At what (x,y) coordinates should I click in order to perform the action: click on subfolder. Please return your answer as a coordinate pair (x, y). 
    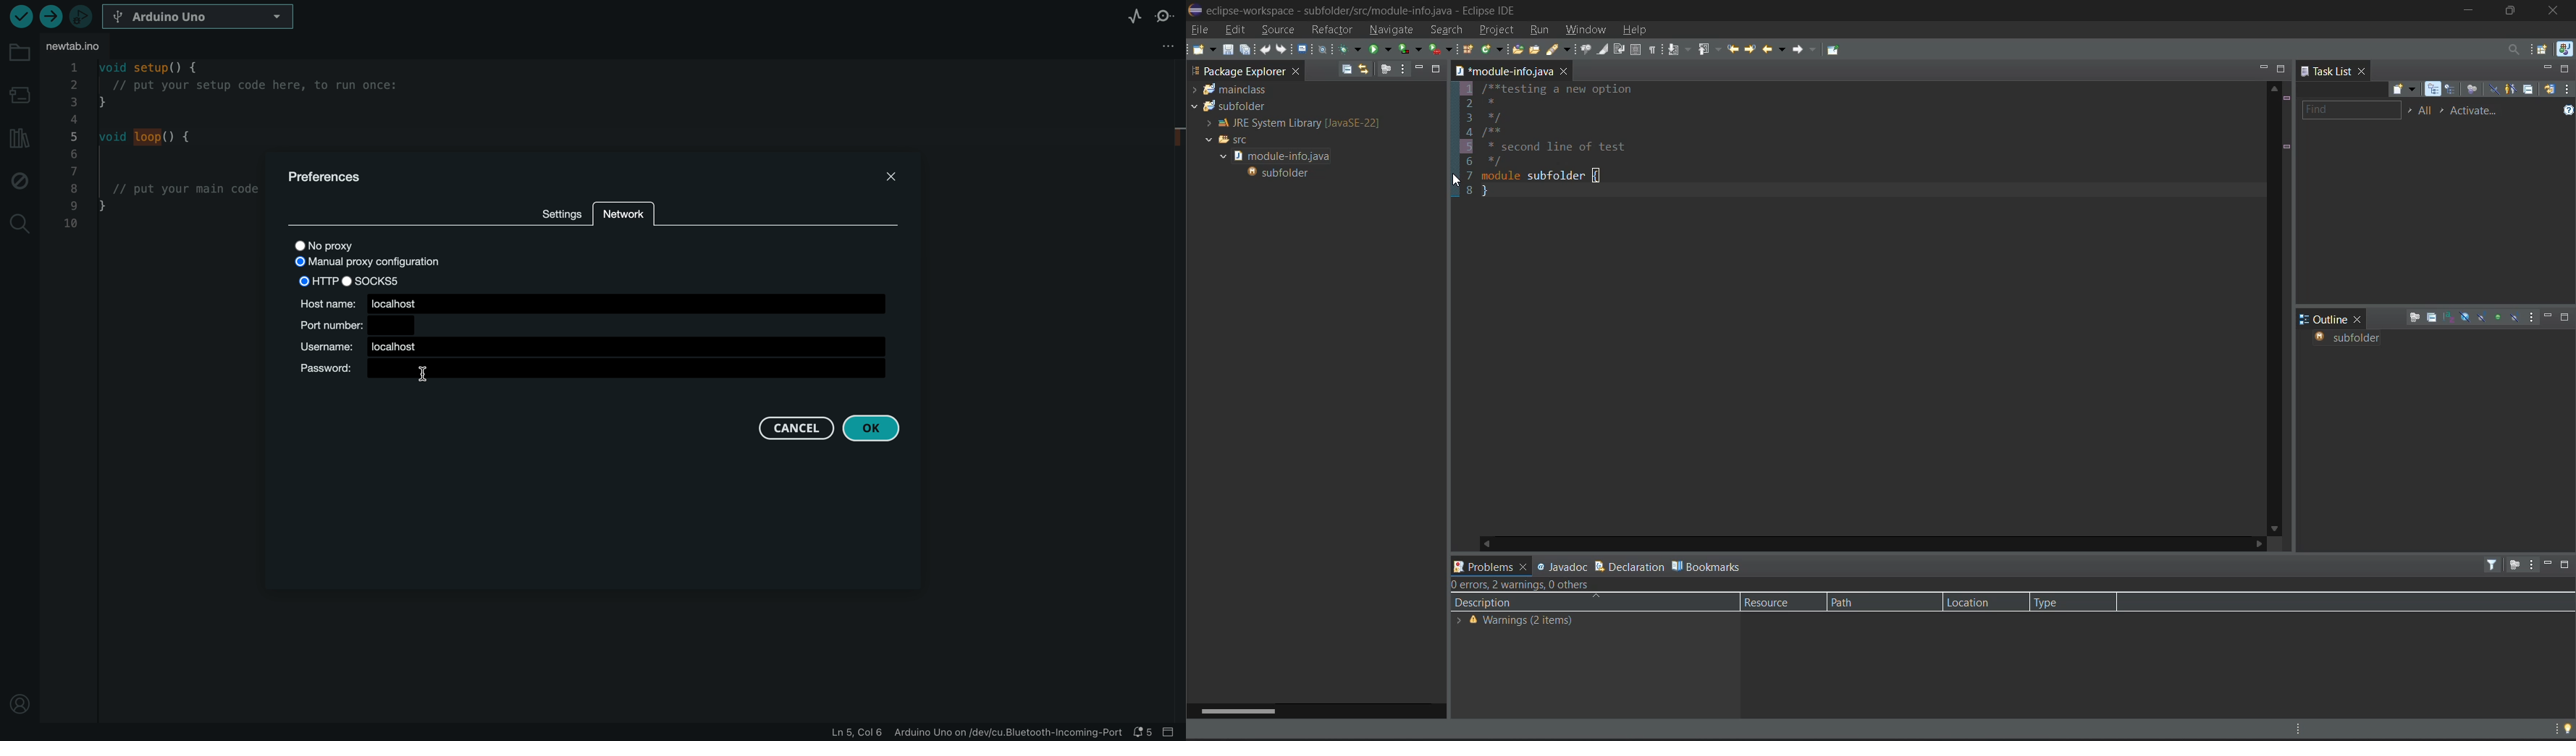
    Looking at the image, I should click on (1281, 173).